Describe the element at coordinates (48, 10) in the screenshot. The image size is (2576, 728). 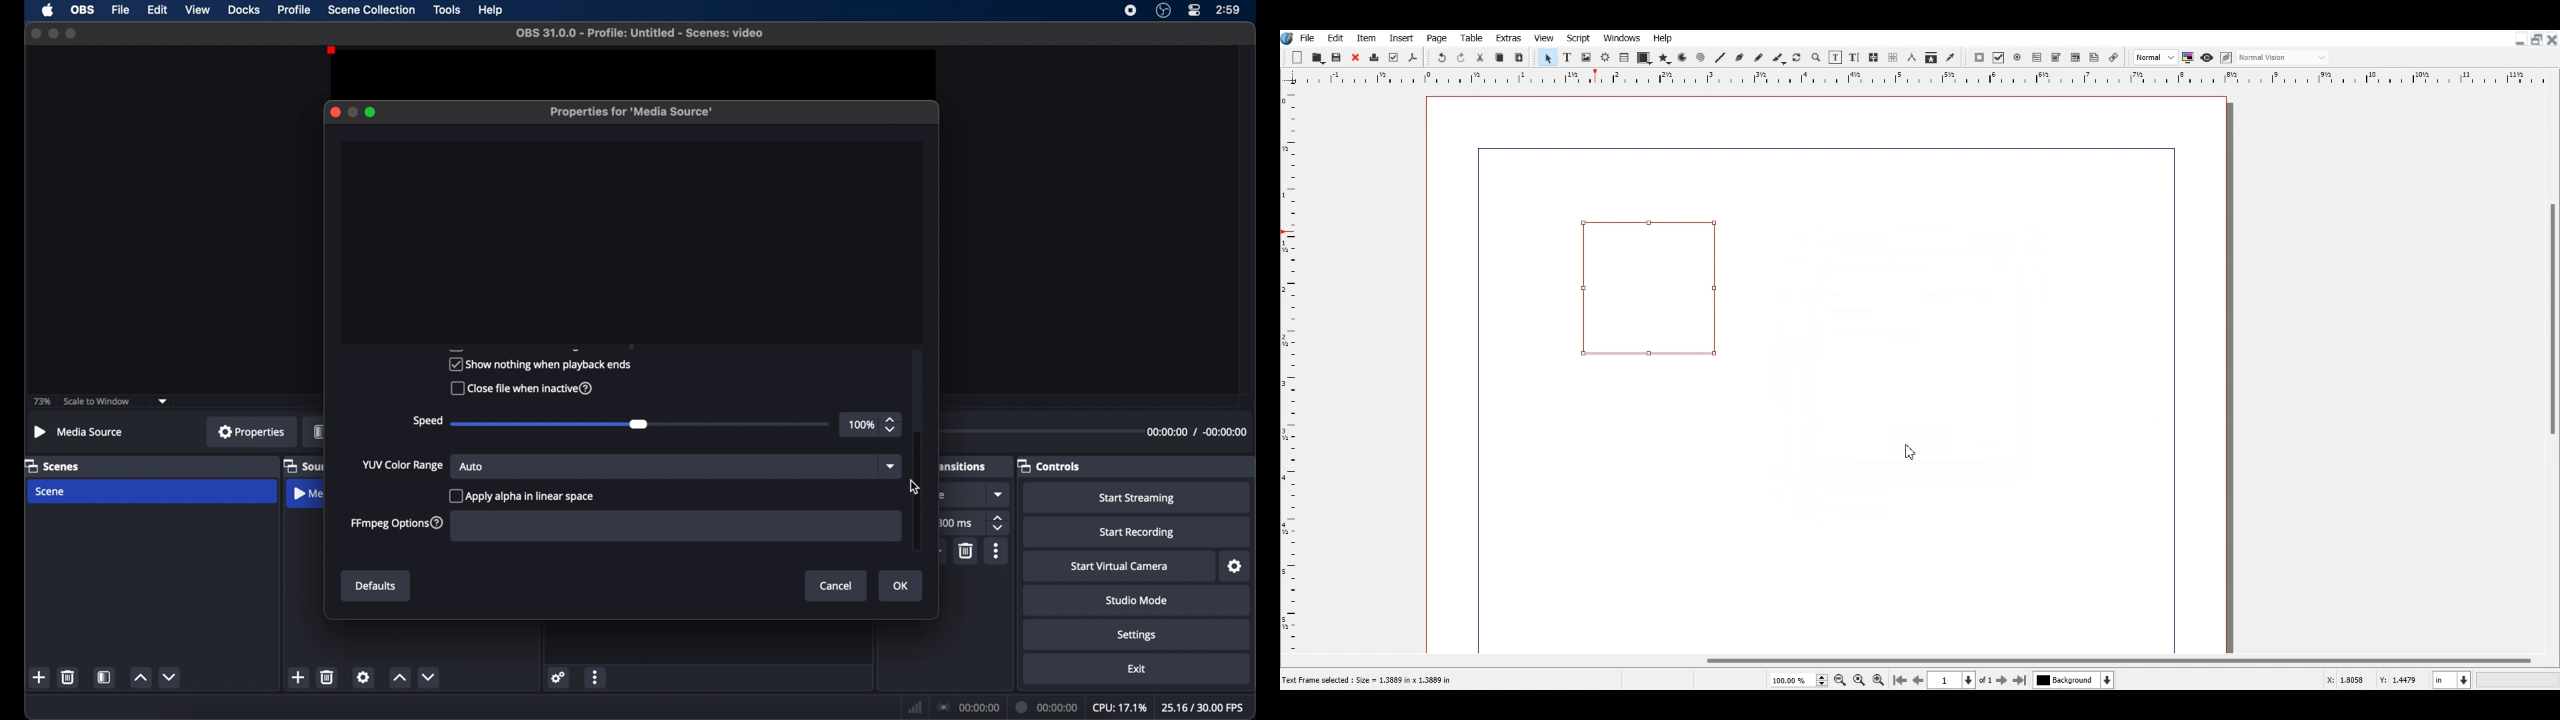
I see `apple icon` at that location.